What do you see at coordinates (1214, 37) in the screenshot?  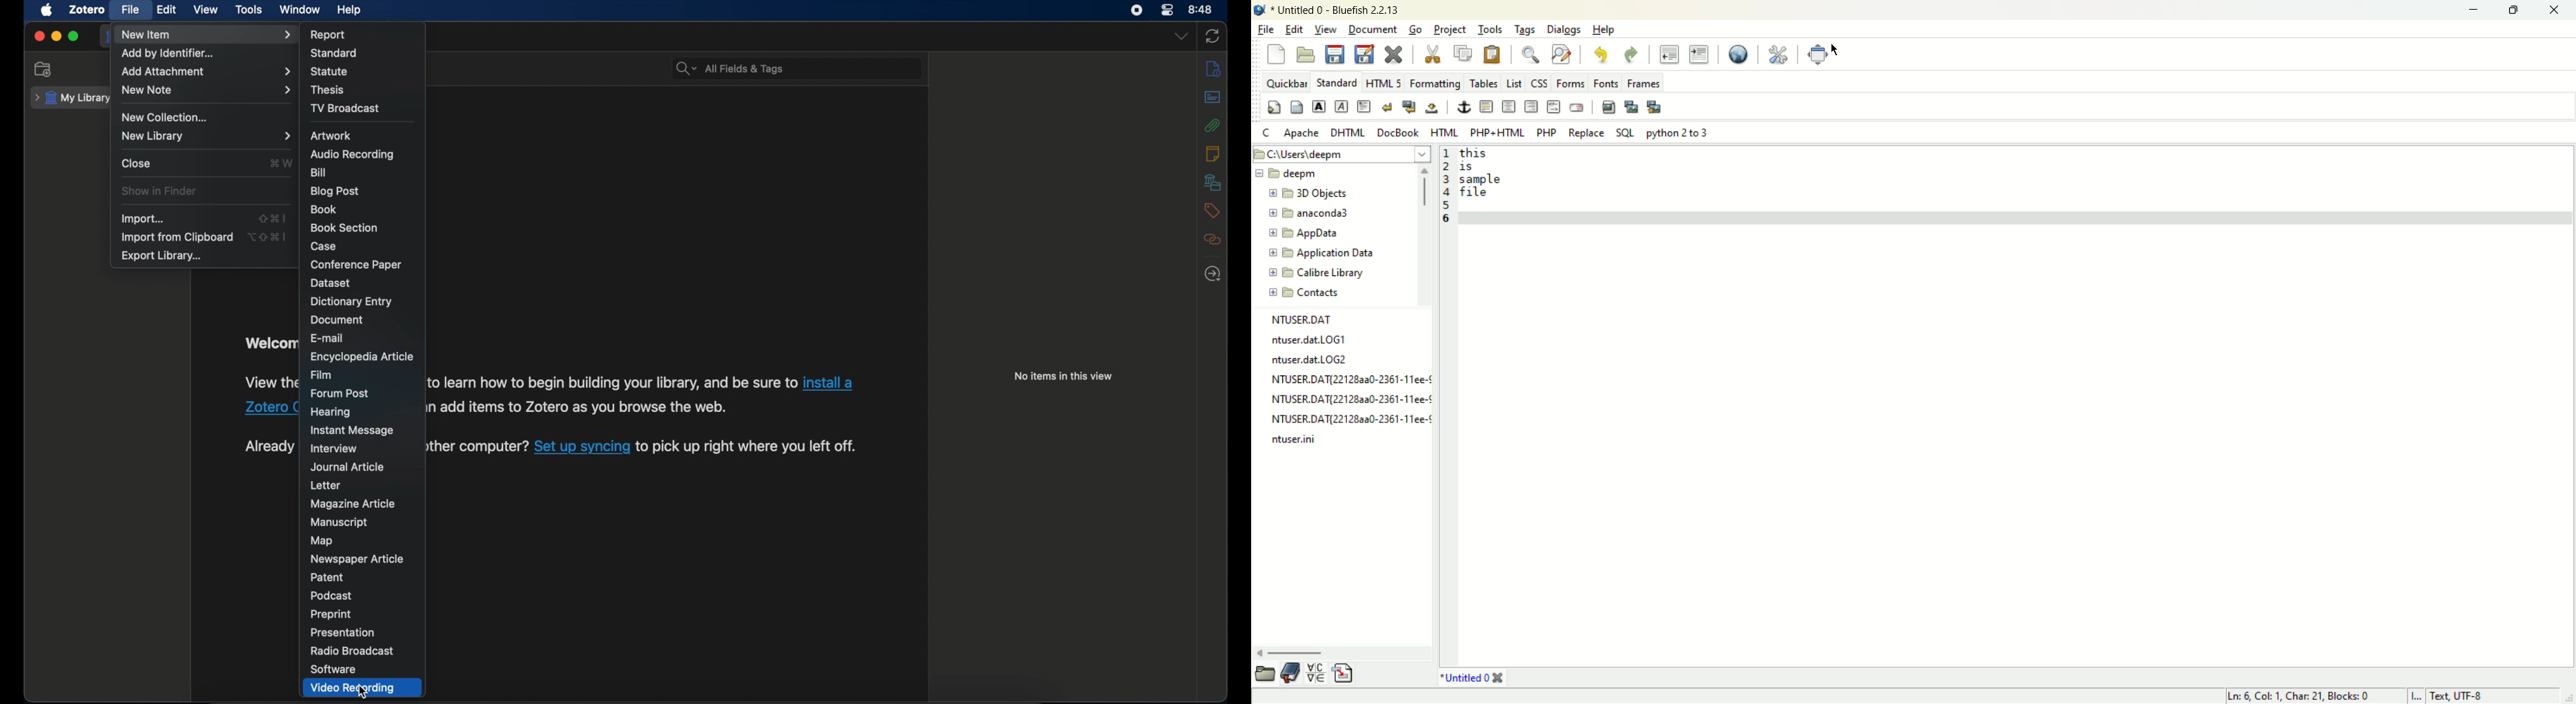 I see `sync` at bounding box center [1214, 37].